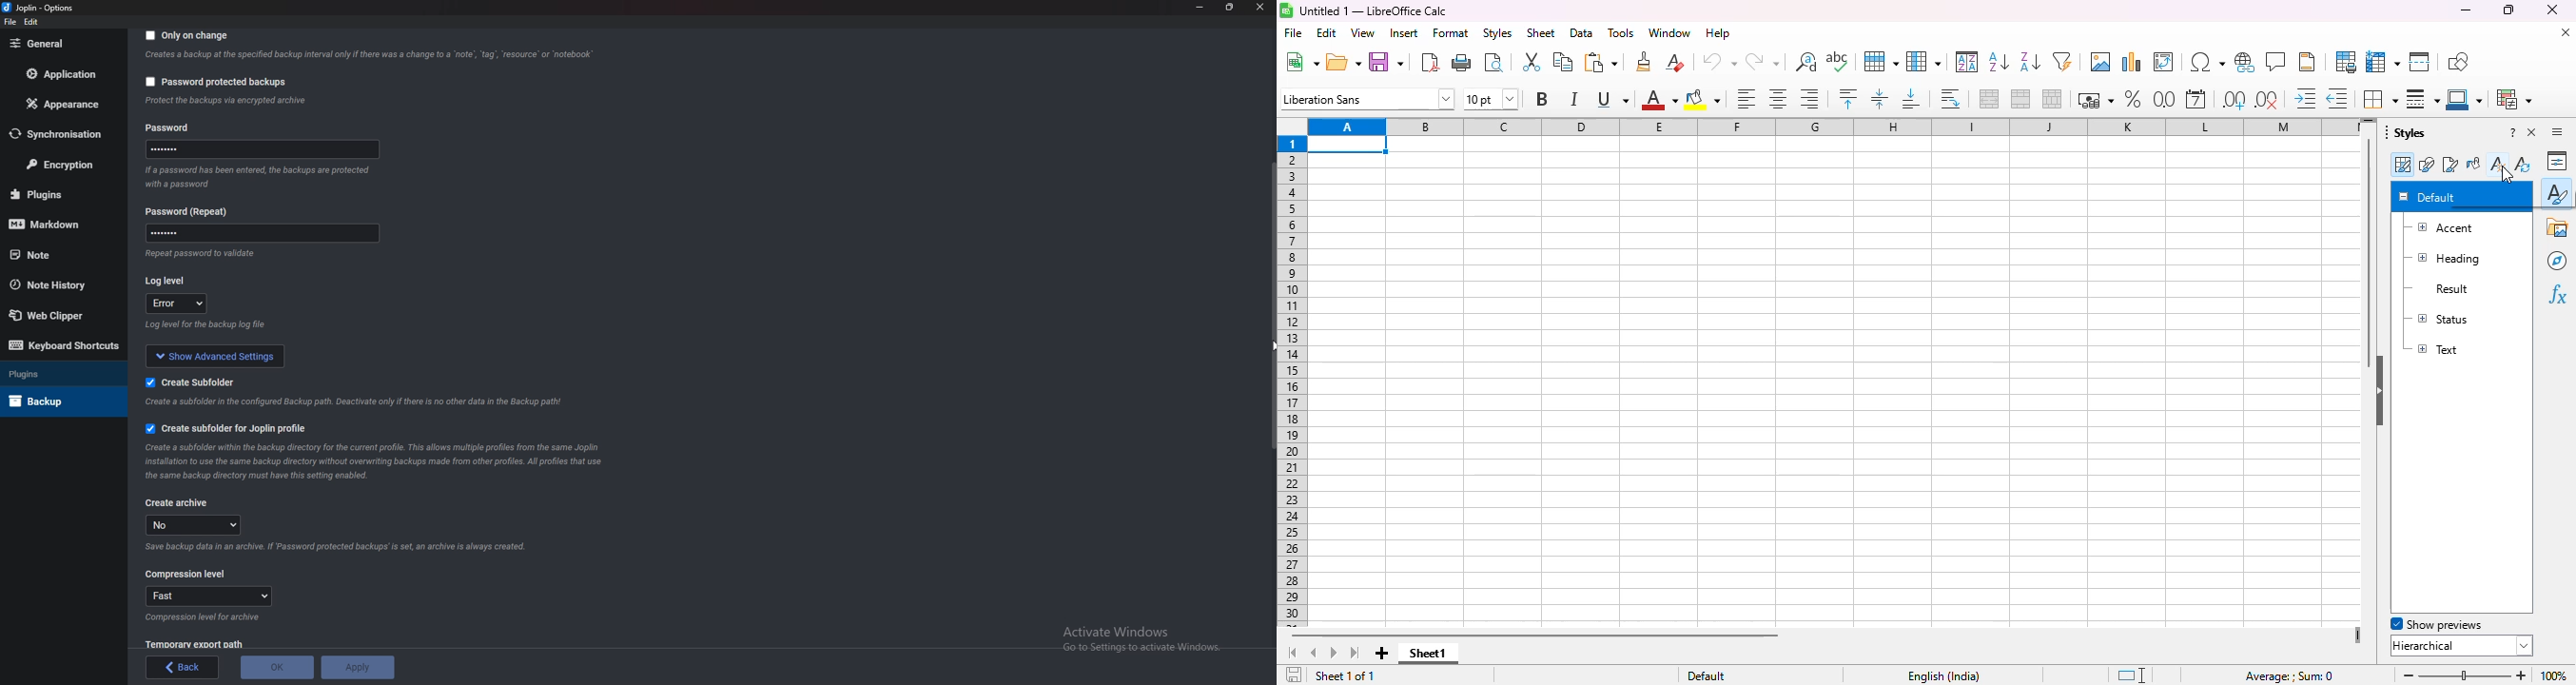 The width and height of the screenshot is (2576, 700). I want to click on heading, so click(2444, 259).